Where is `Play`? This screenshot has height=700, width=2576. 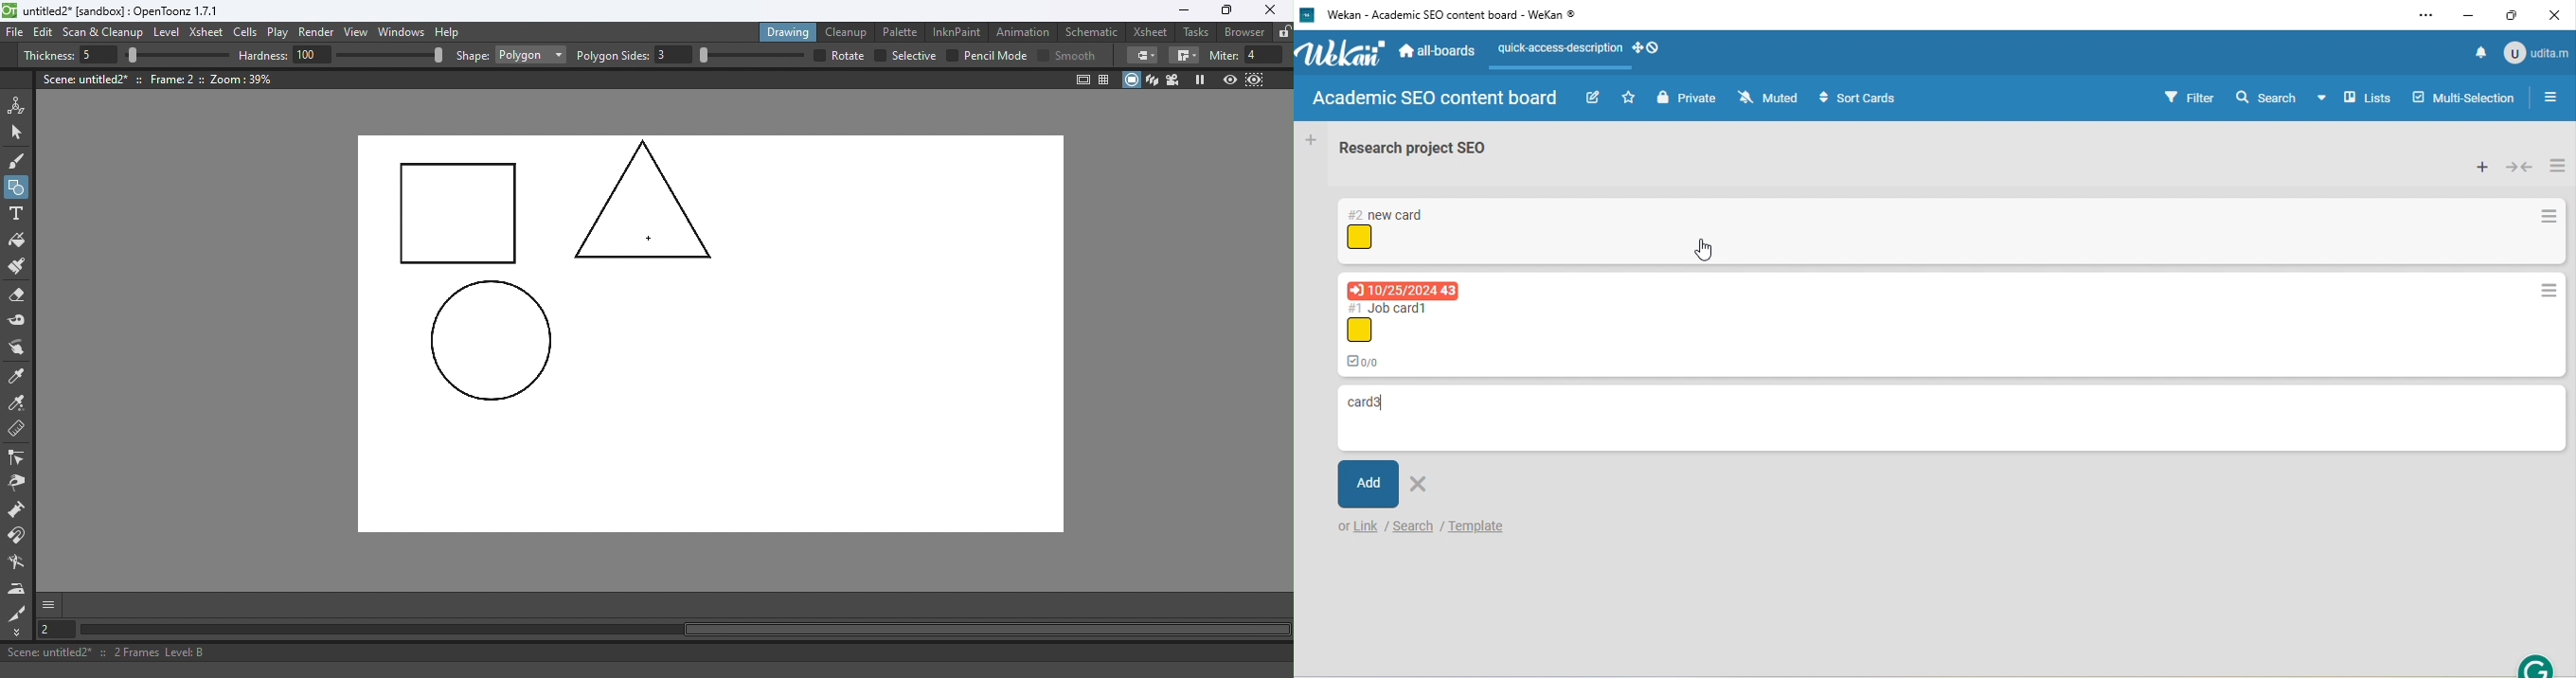 Play is located at coordinates (281, 33).